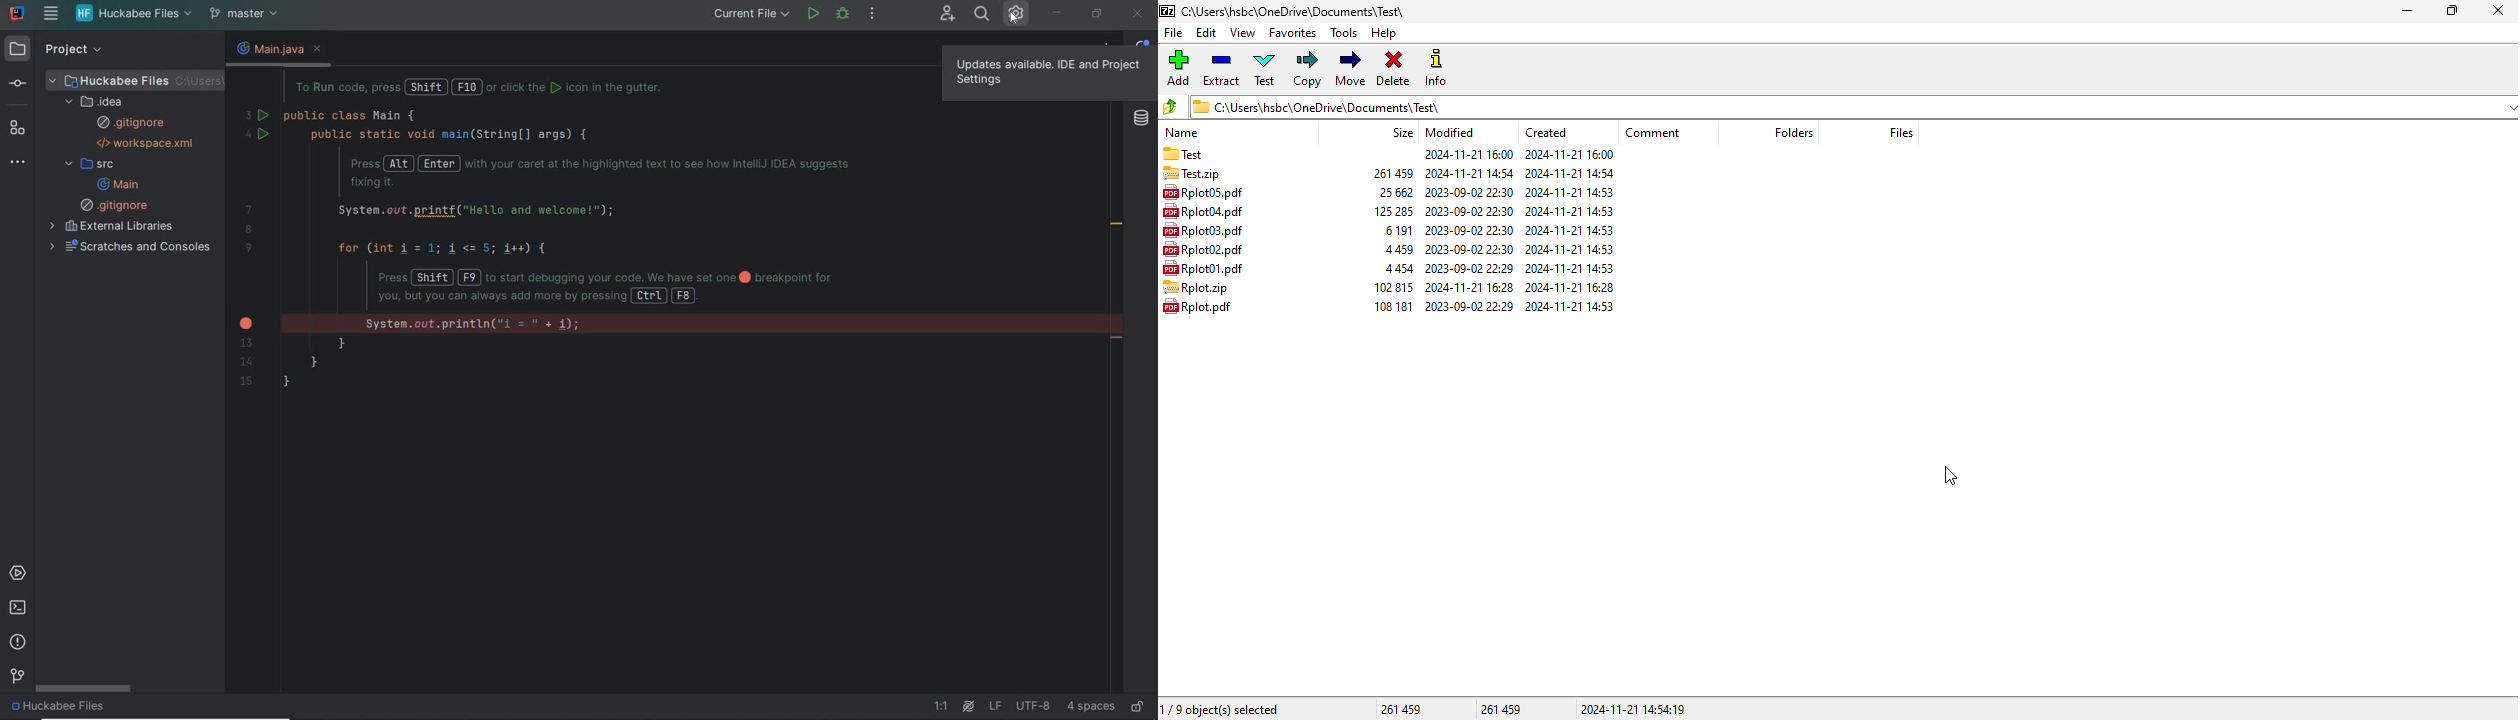  I want to click on size, so click(1396, 230).